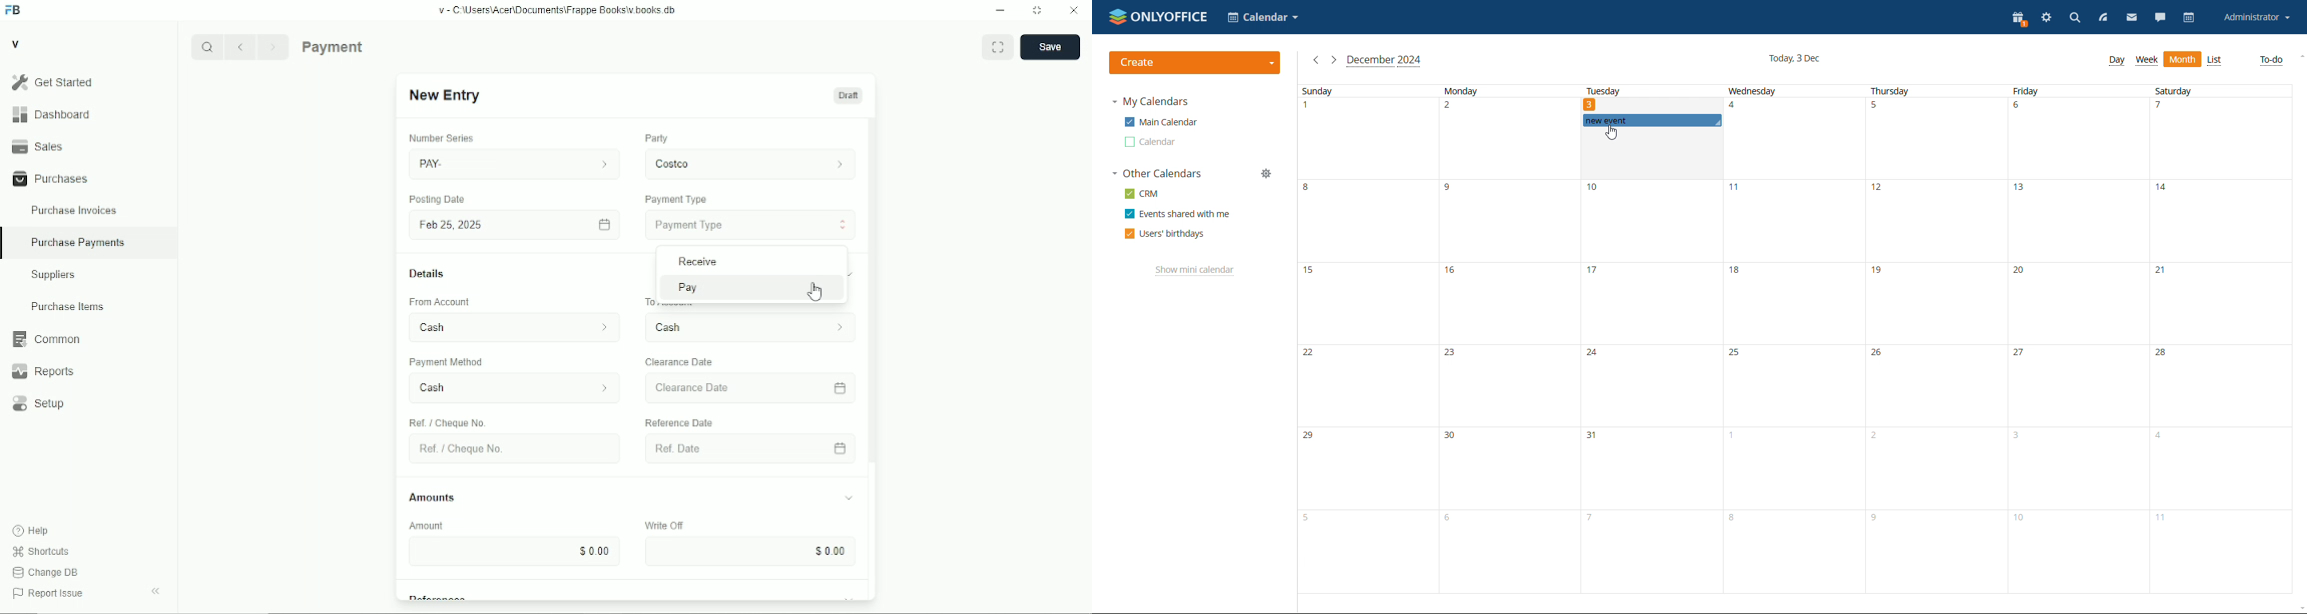 The image size is (2324, 616). What do you see at coordinates (682, 422) in the screenshot?
I see `‘Reference Date` at bounding box center [682, 422].